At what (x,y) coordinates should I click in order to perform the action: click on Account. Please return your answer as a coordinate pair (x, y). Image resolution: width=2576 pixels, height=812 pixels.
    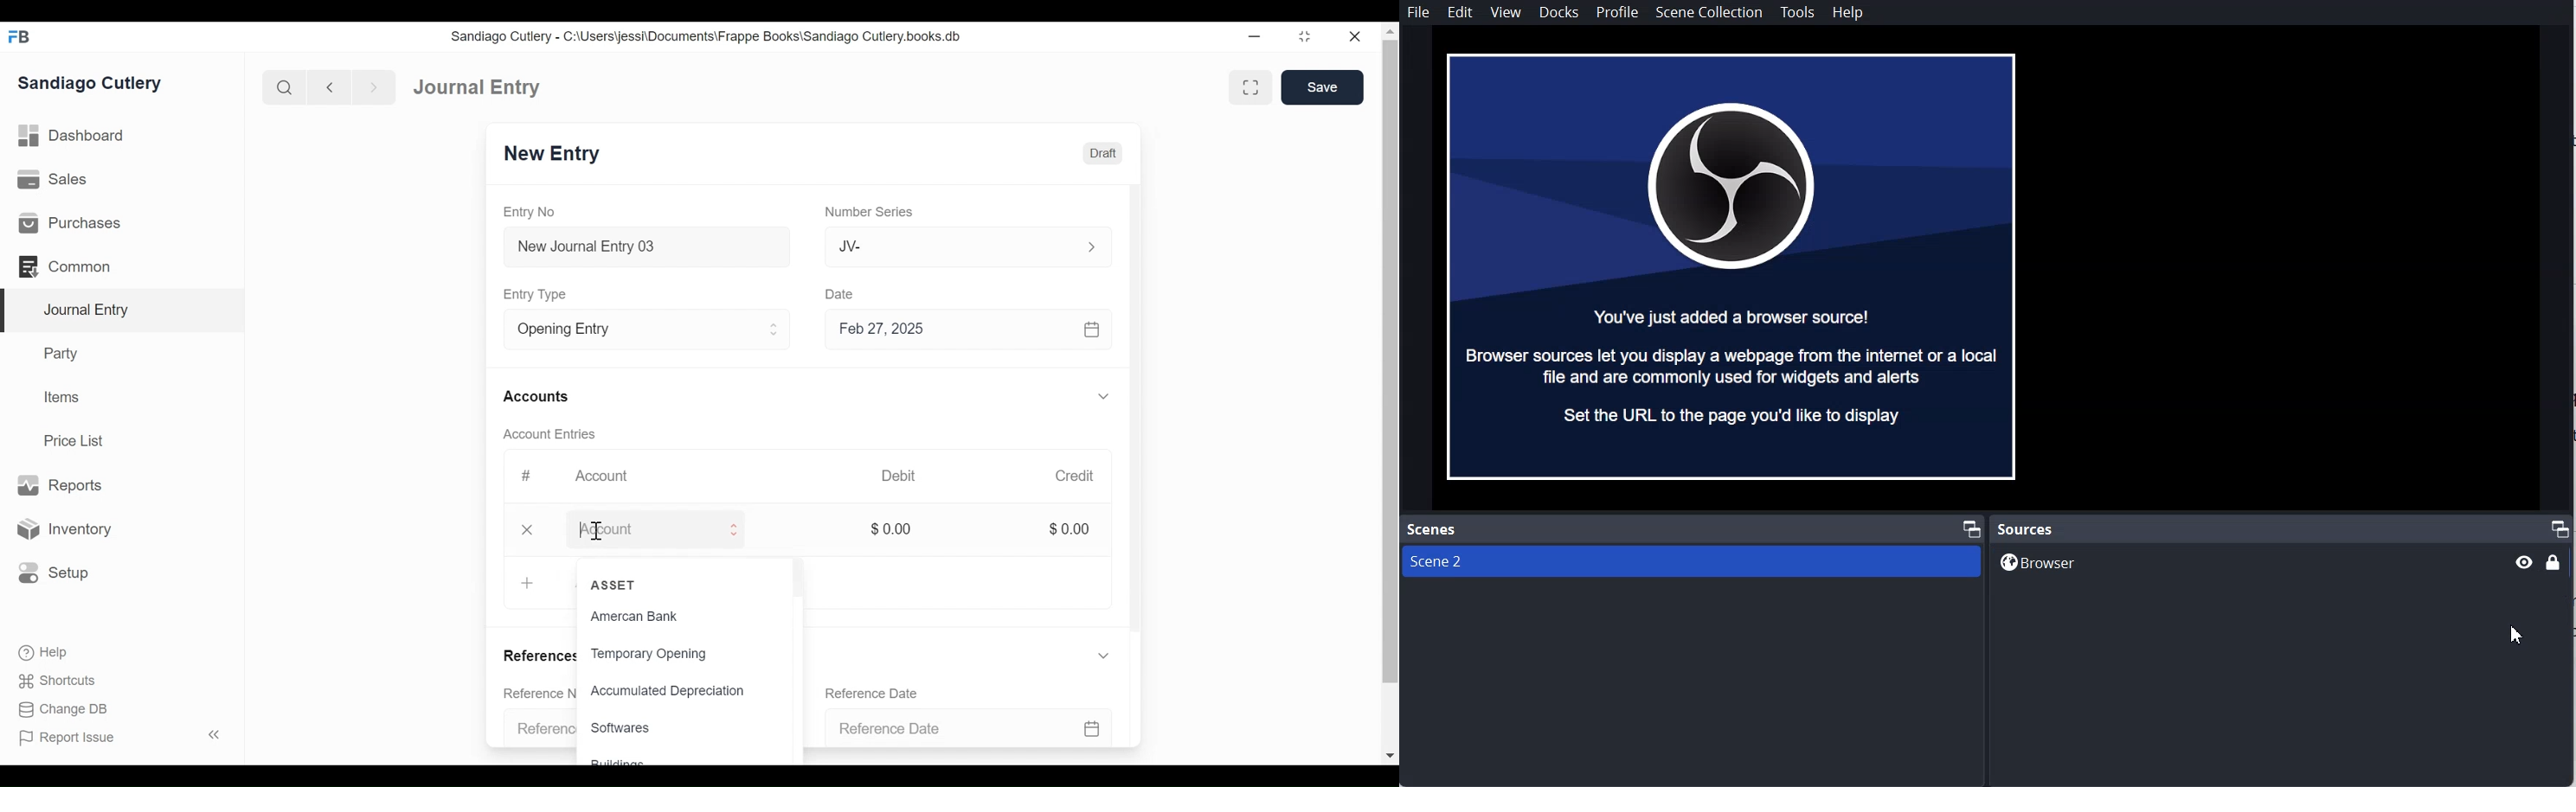
    Looking at the image, I should click on (608, 477).